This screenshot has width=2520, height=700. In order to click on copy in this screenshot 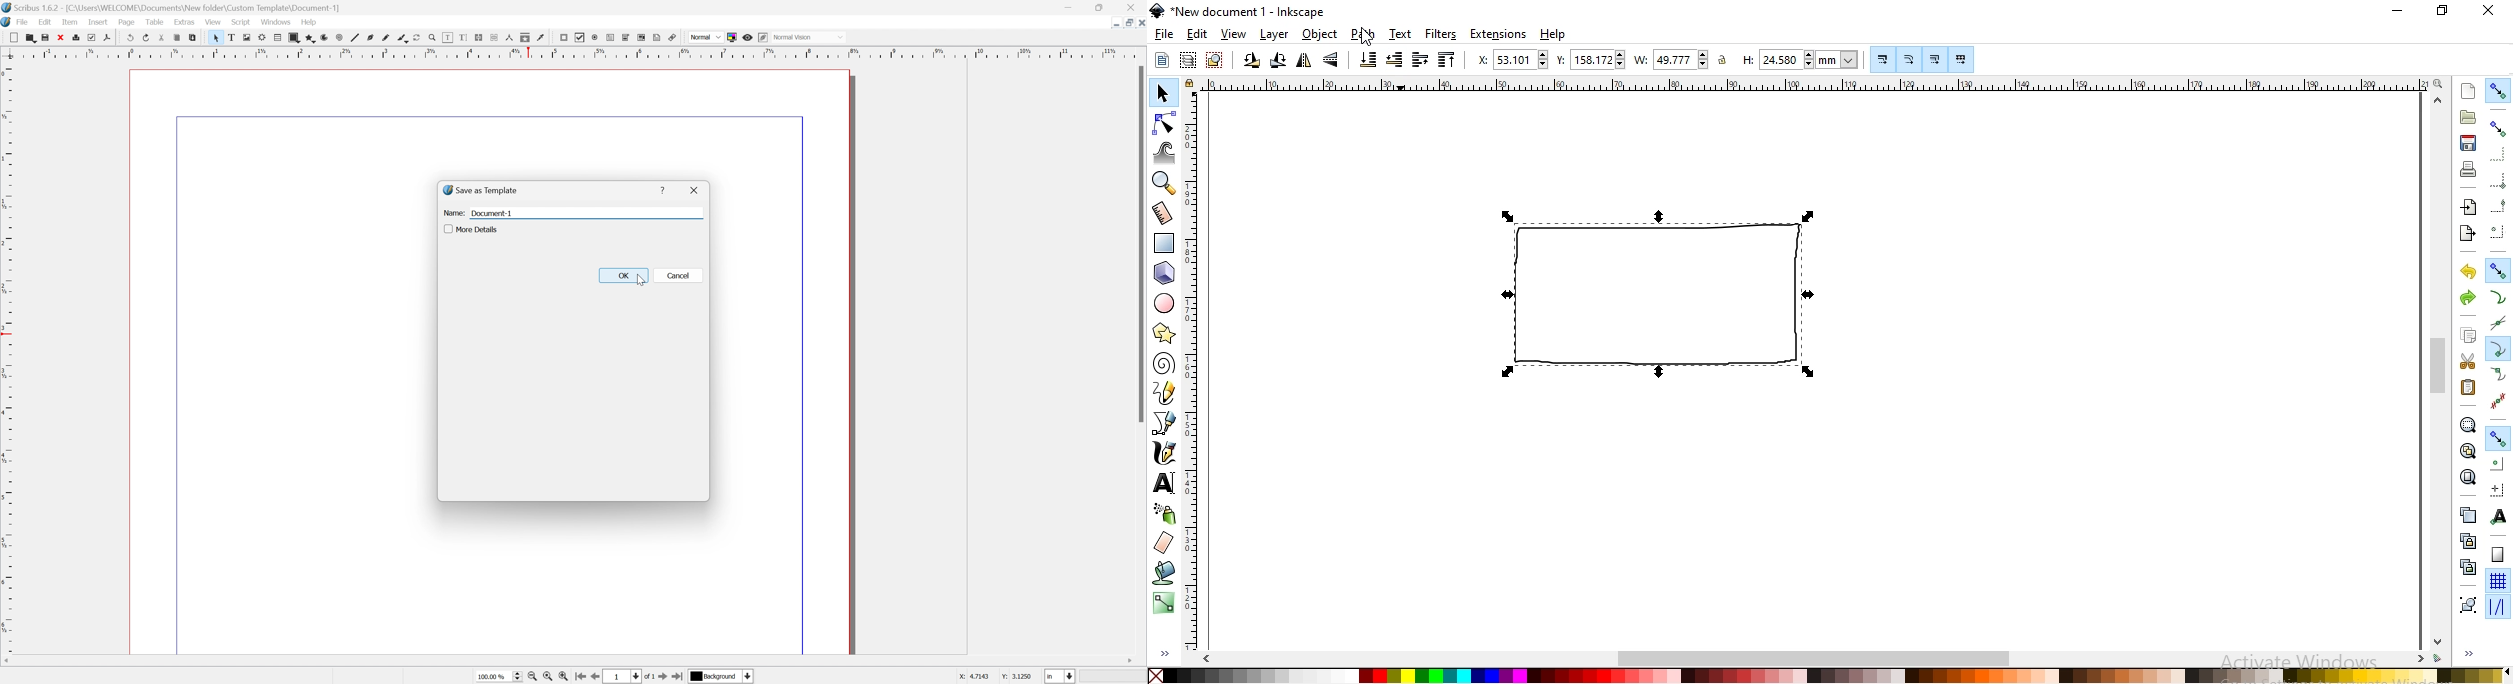, I will do `click(2469, 336)`.